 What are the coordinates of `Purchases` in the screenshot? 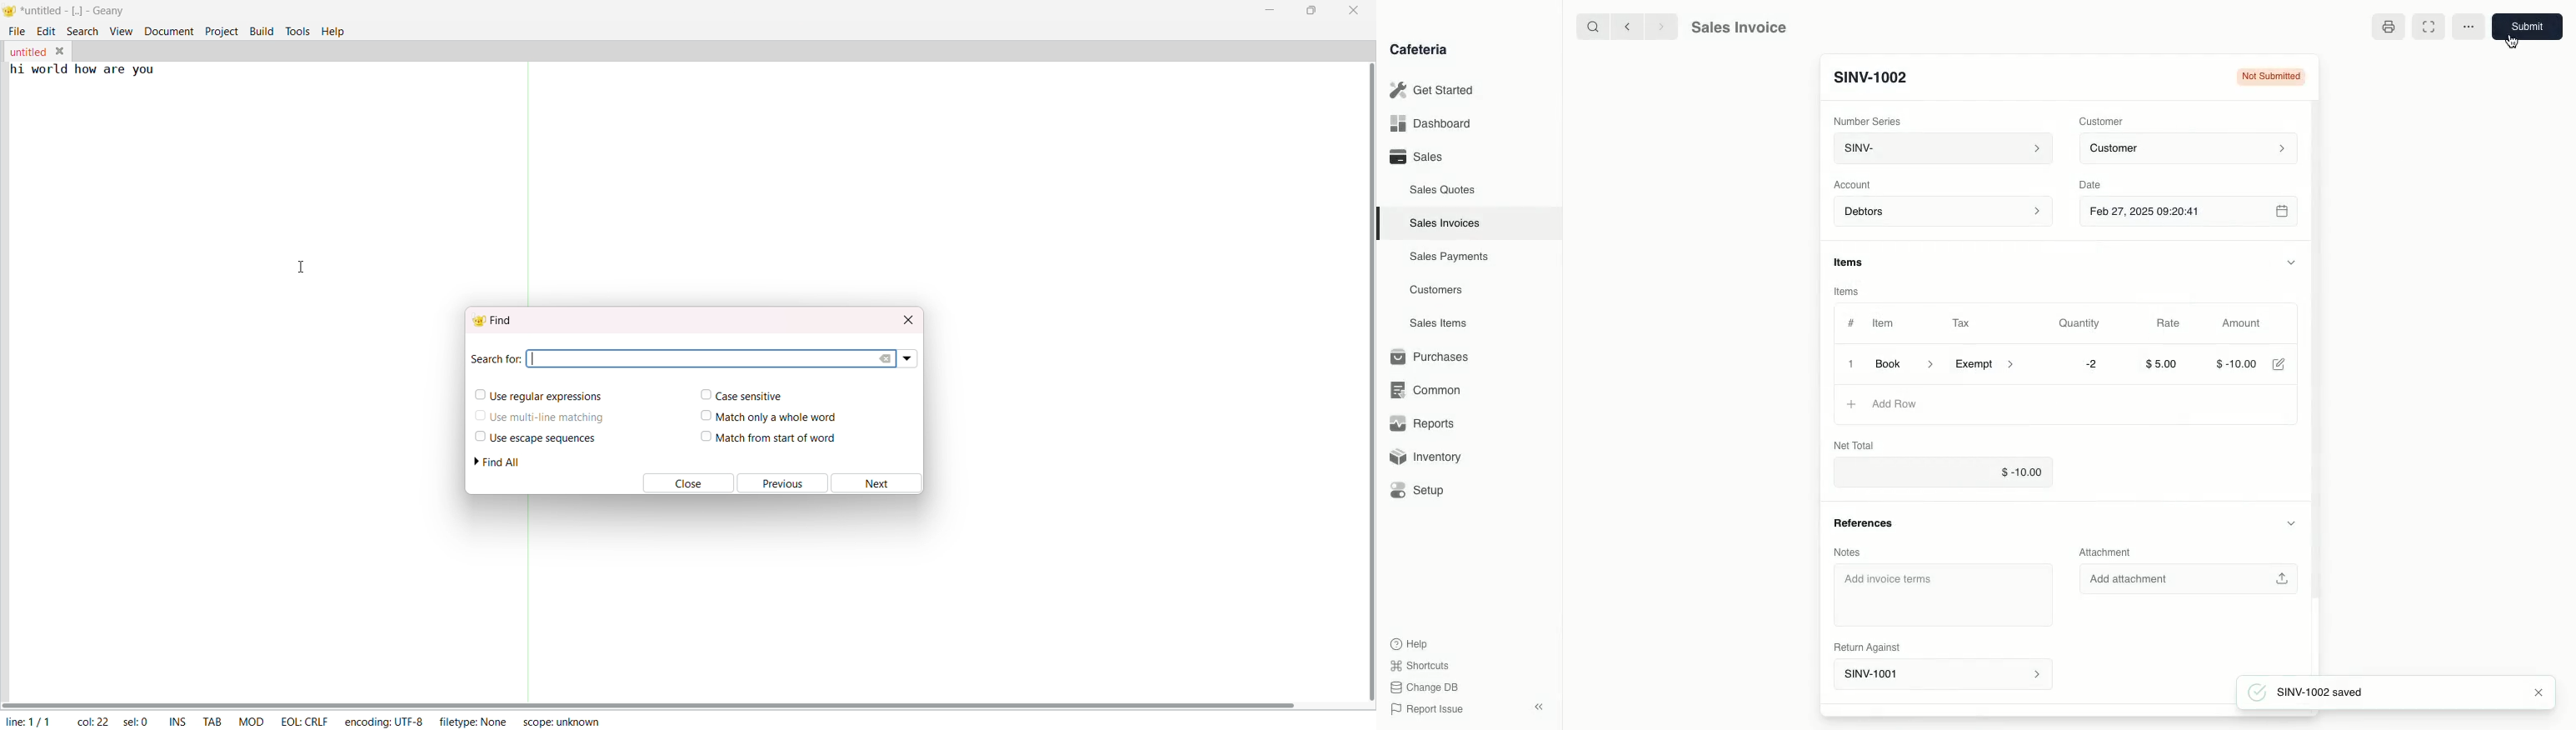 It's located at (1434, 357).